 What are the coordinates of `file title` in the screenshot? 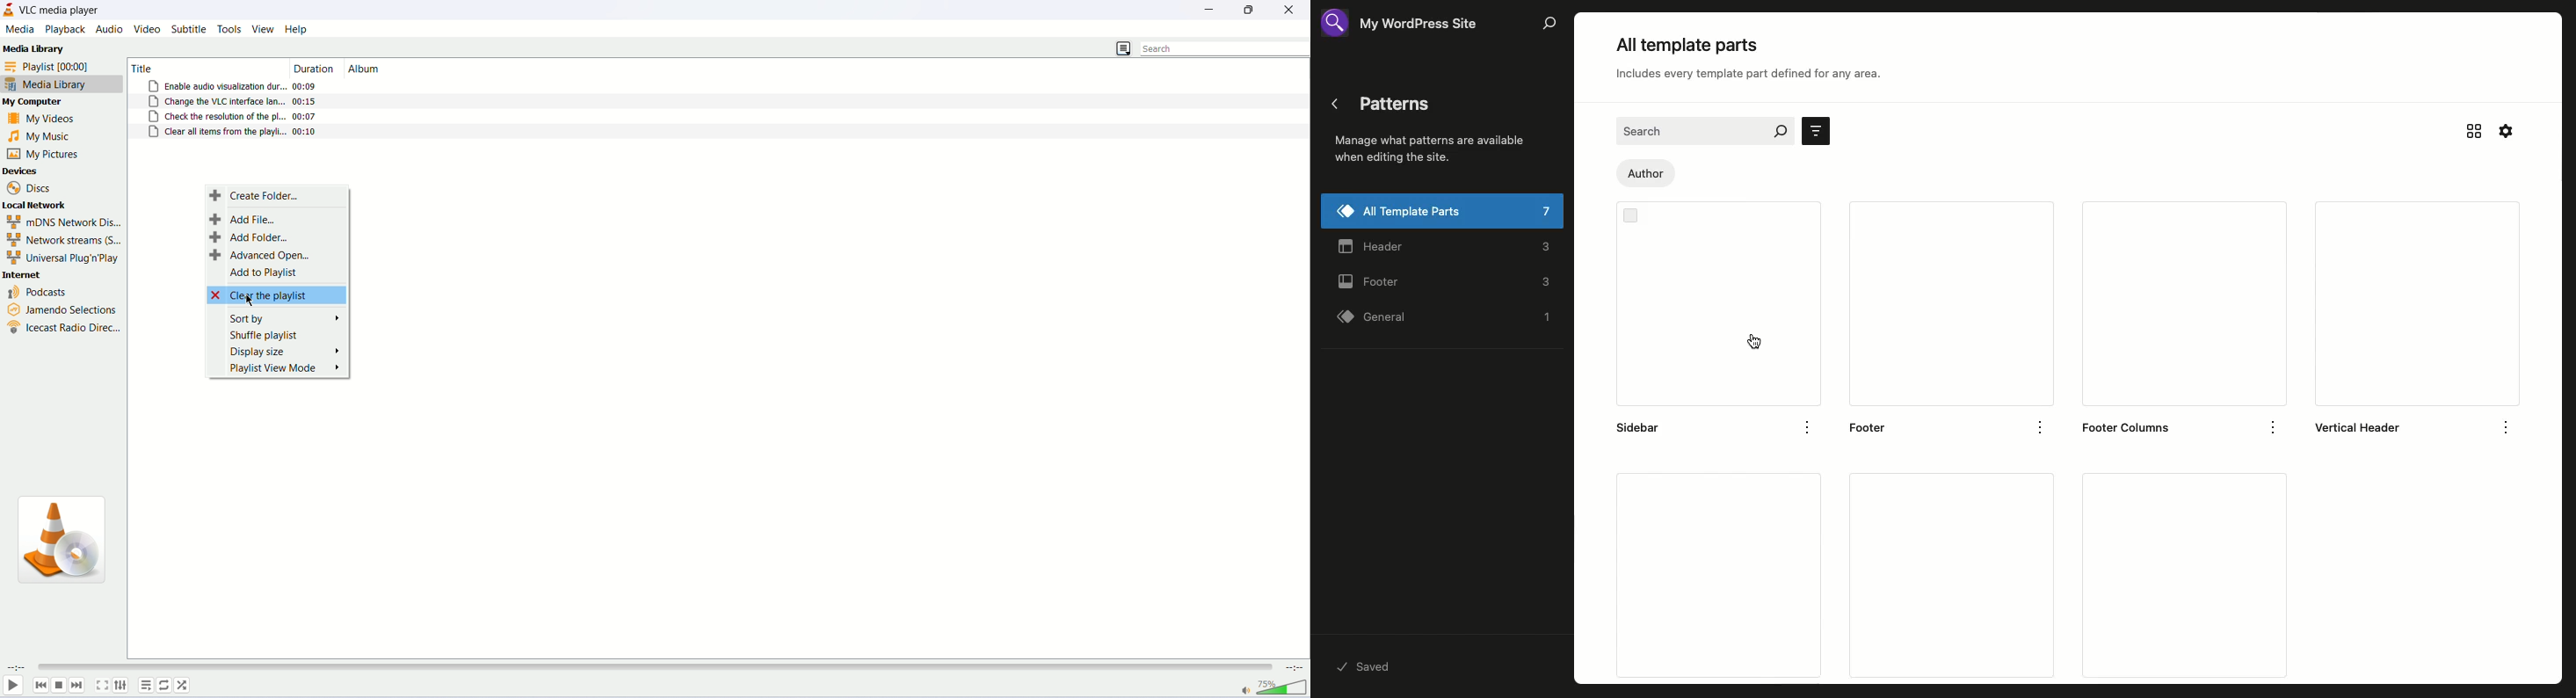 It's located at (202, 66).